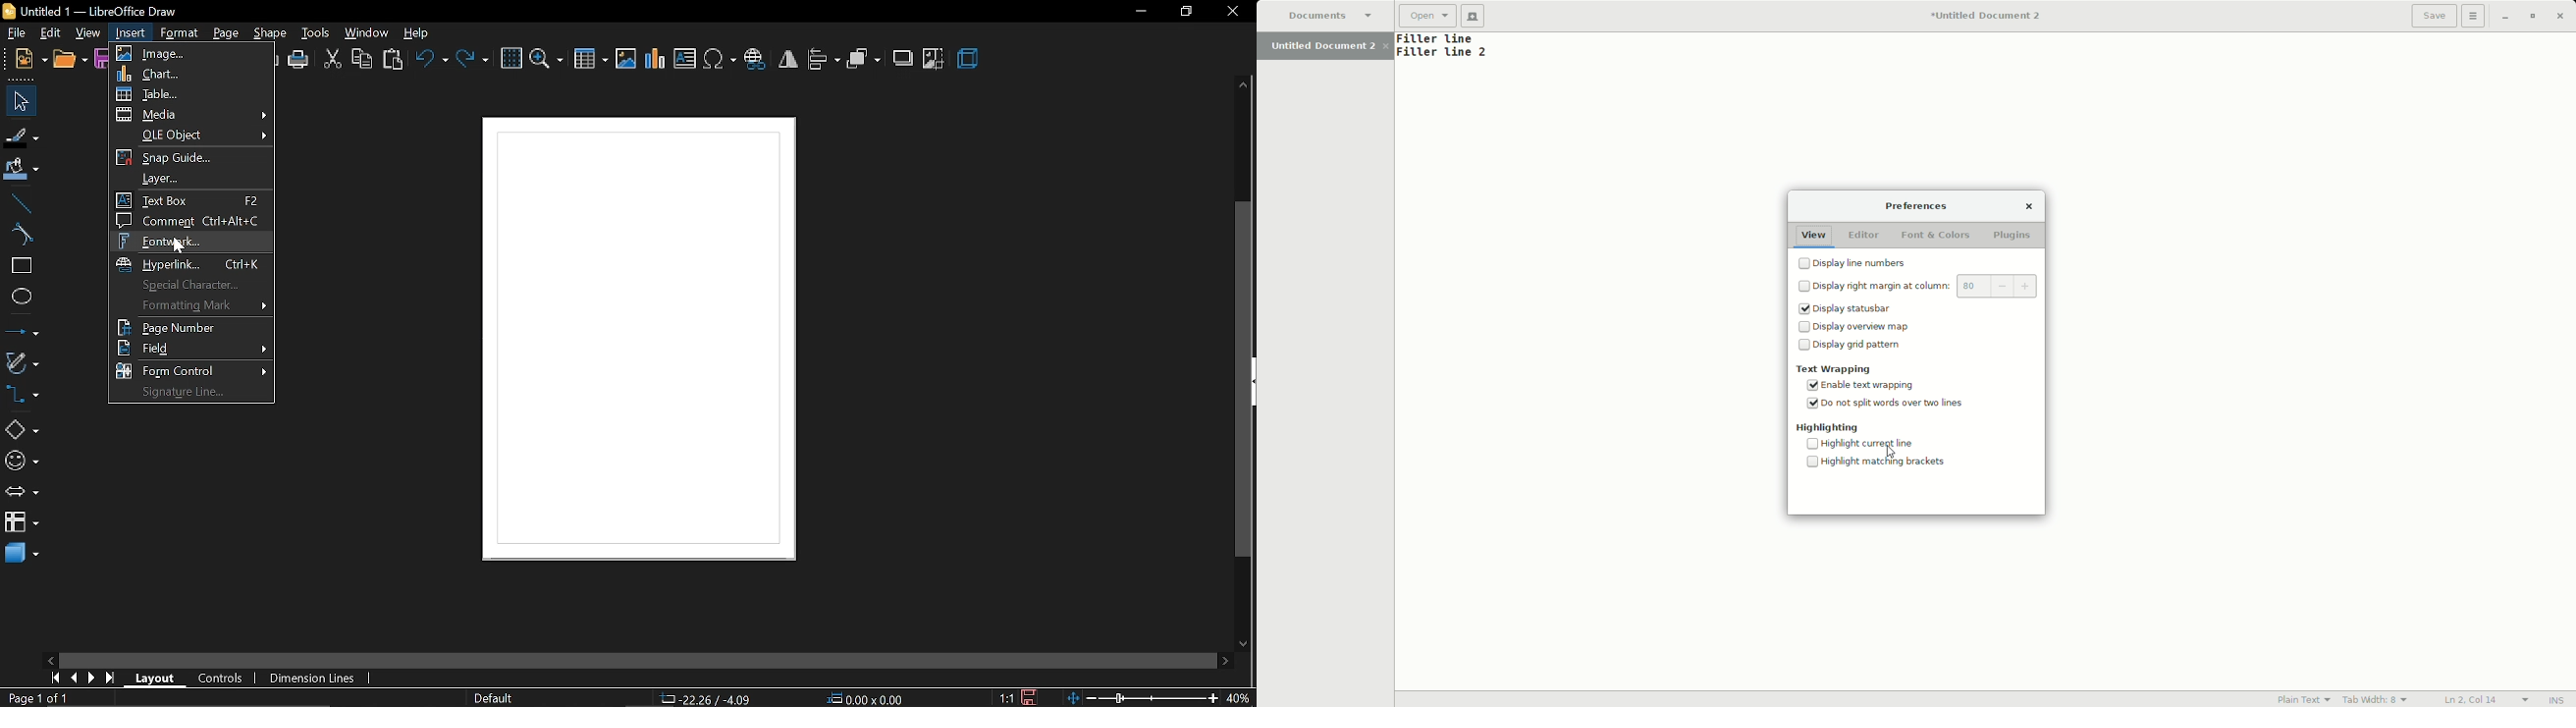  Describe the element at coordinates (52, 678) in the screenshot. I see `go to first page` at that location.